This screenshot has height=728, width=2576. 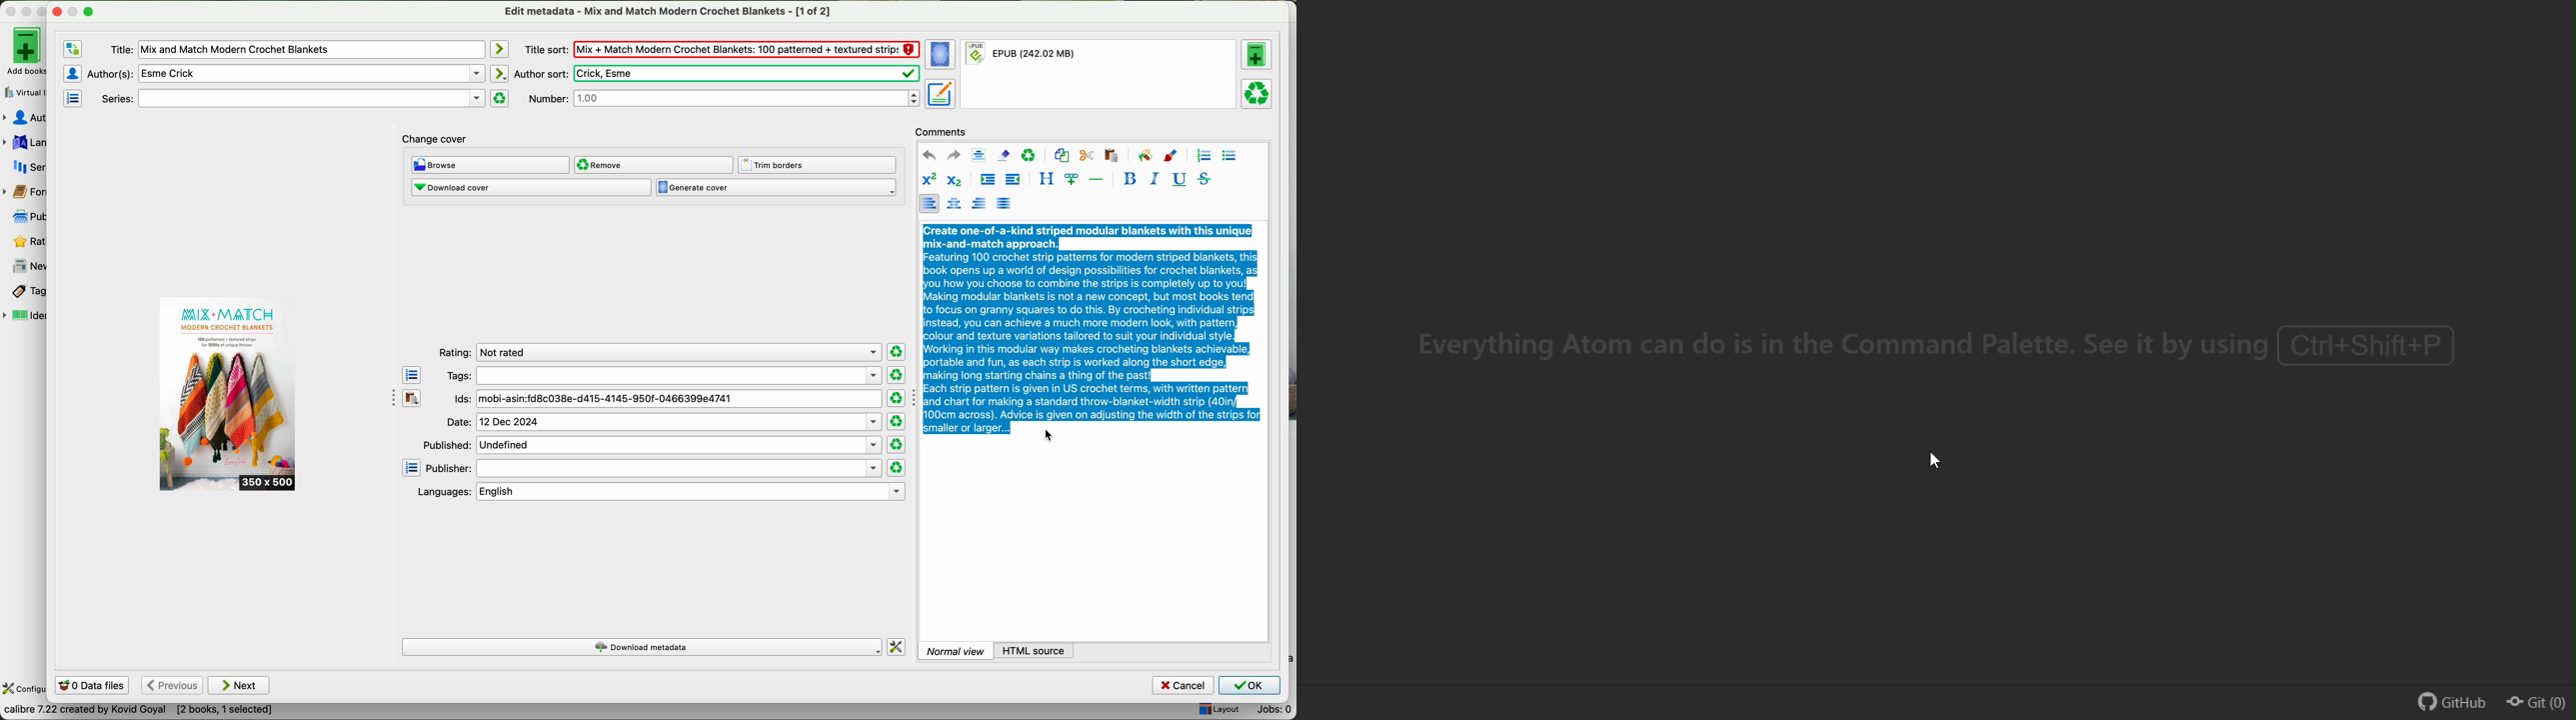 I want to click on git , so click(x=2542, y=702).